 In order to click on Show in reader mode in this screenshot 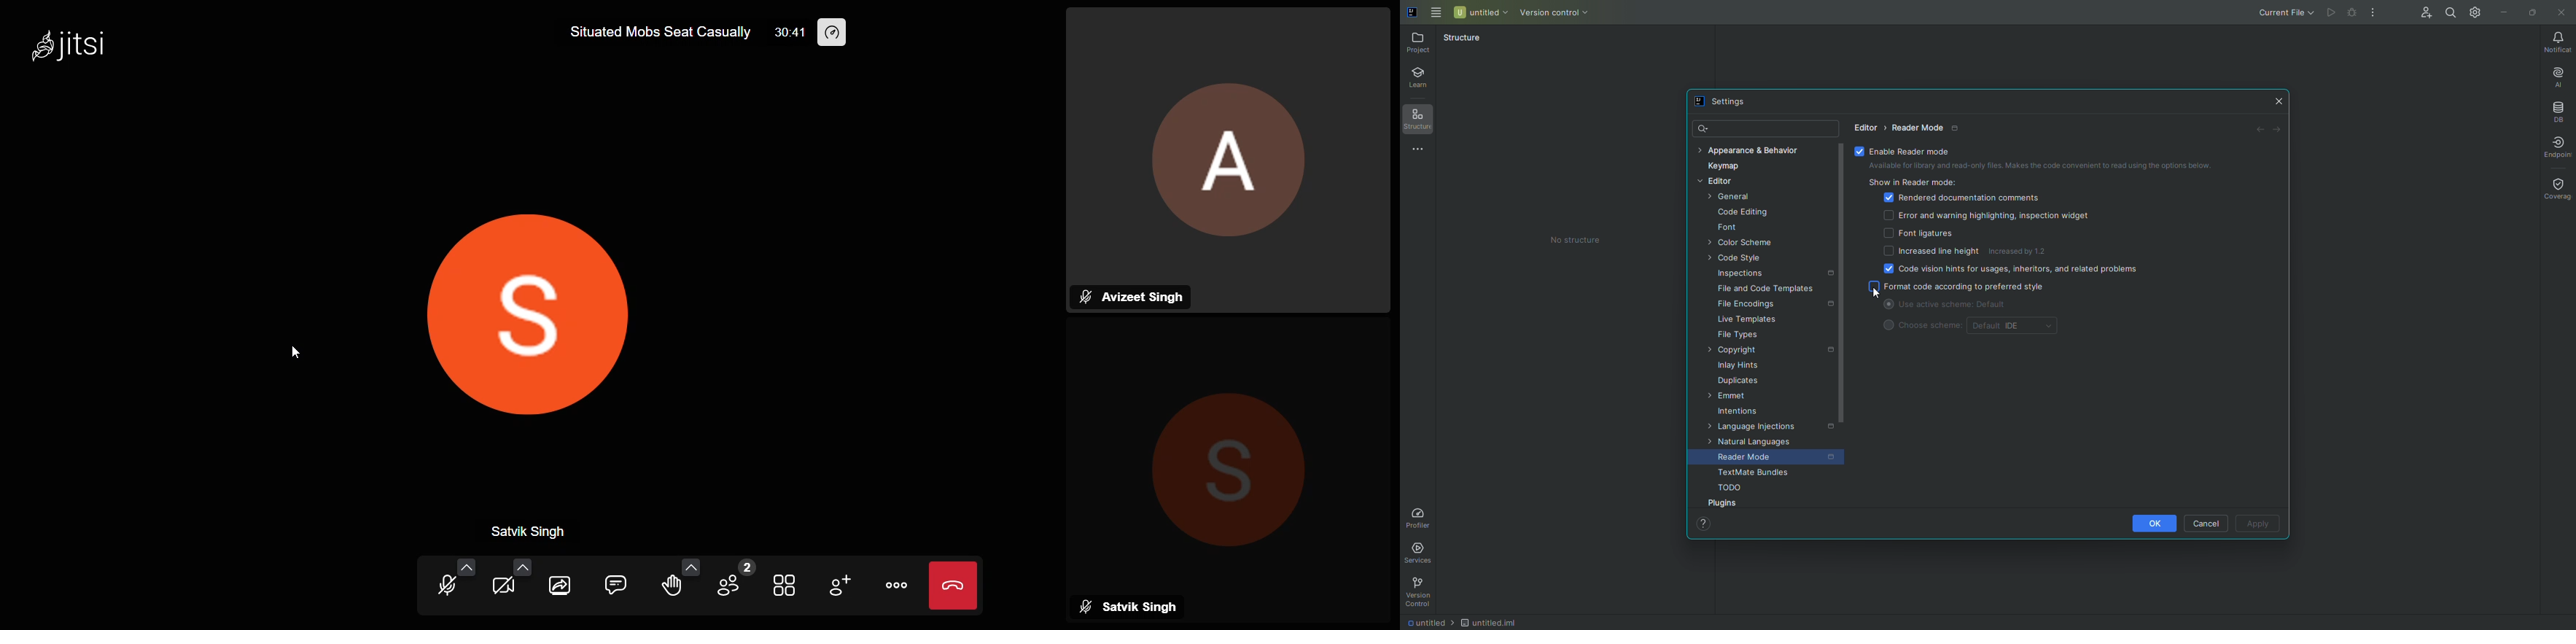, I will do `click(1914, 184)`.